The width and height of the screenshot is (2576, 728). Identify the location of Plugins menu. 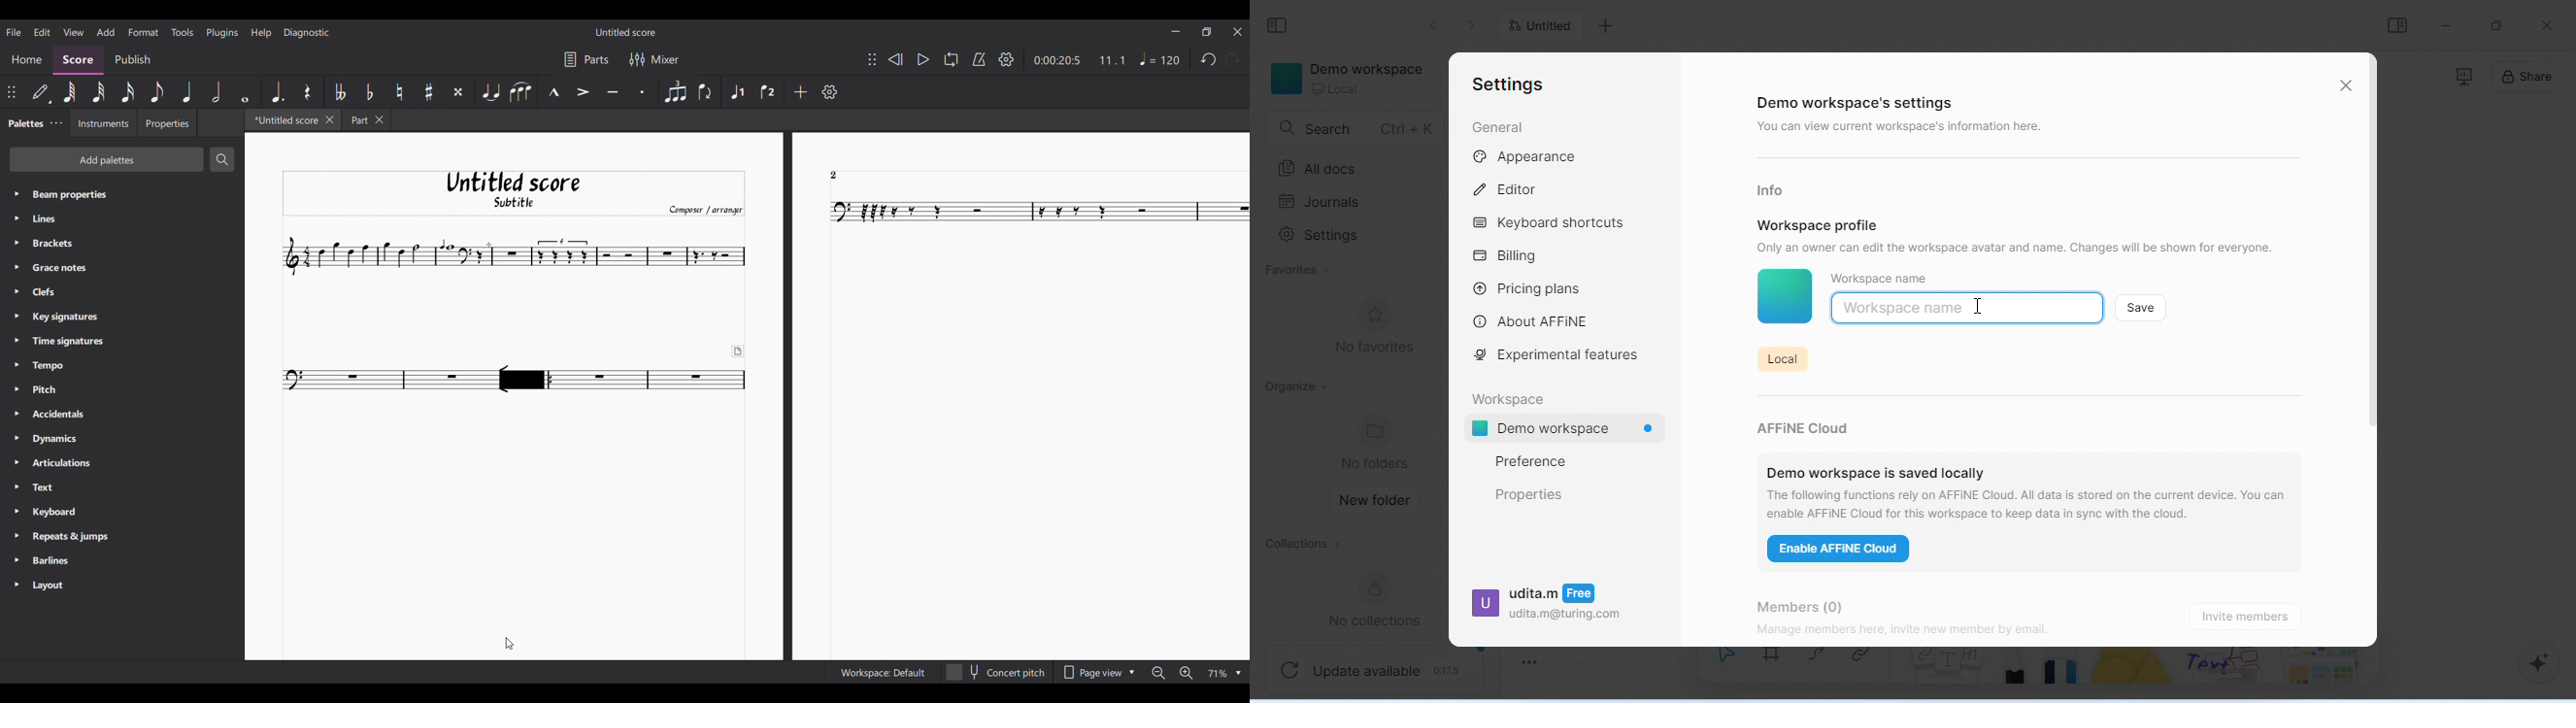
(222, 33).